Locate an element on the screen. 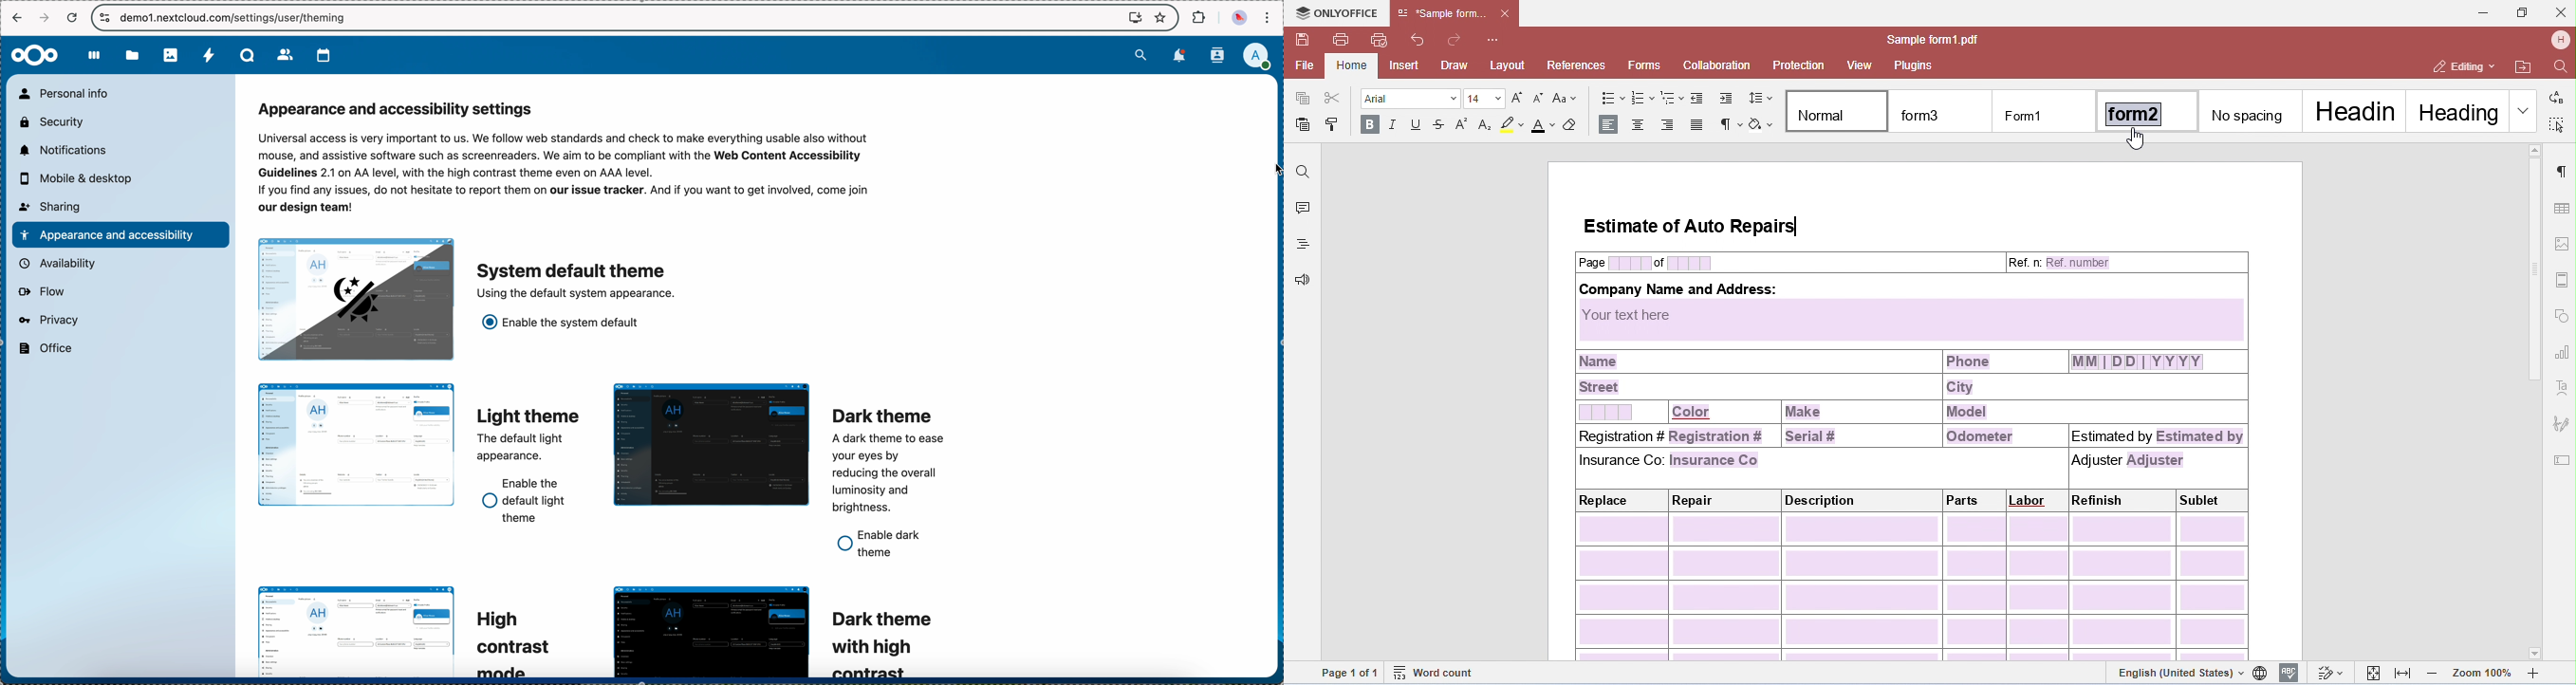  contacts is located at coordinates (1218, 55).